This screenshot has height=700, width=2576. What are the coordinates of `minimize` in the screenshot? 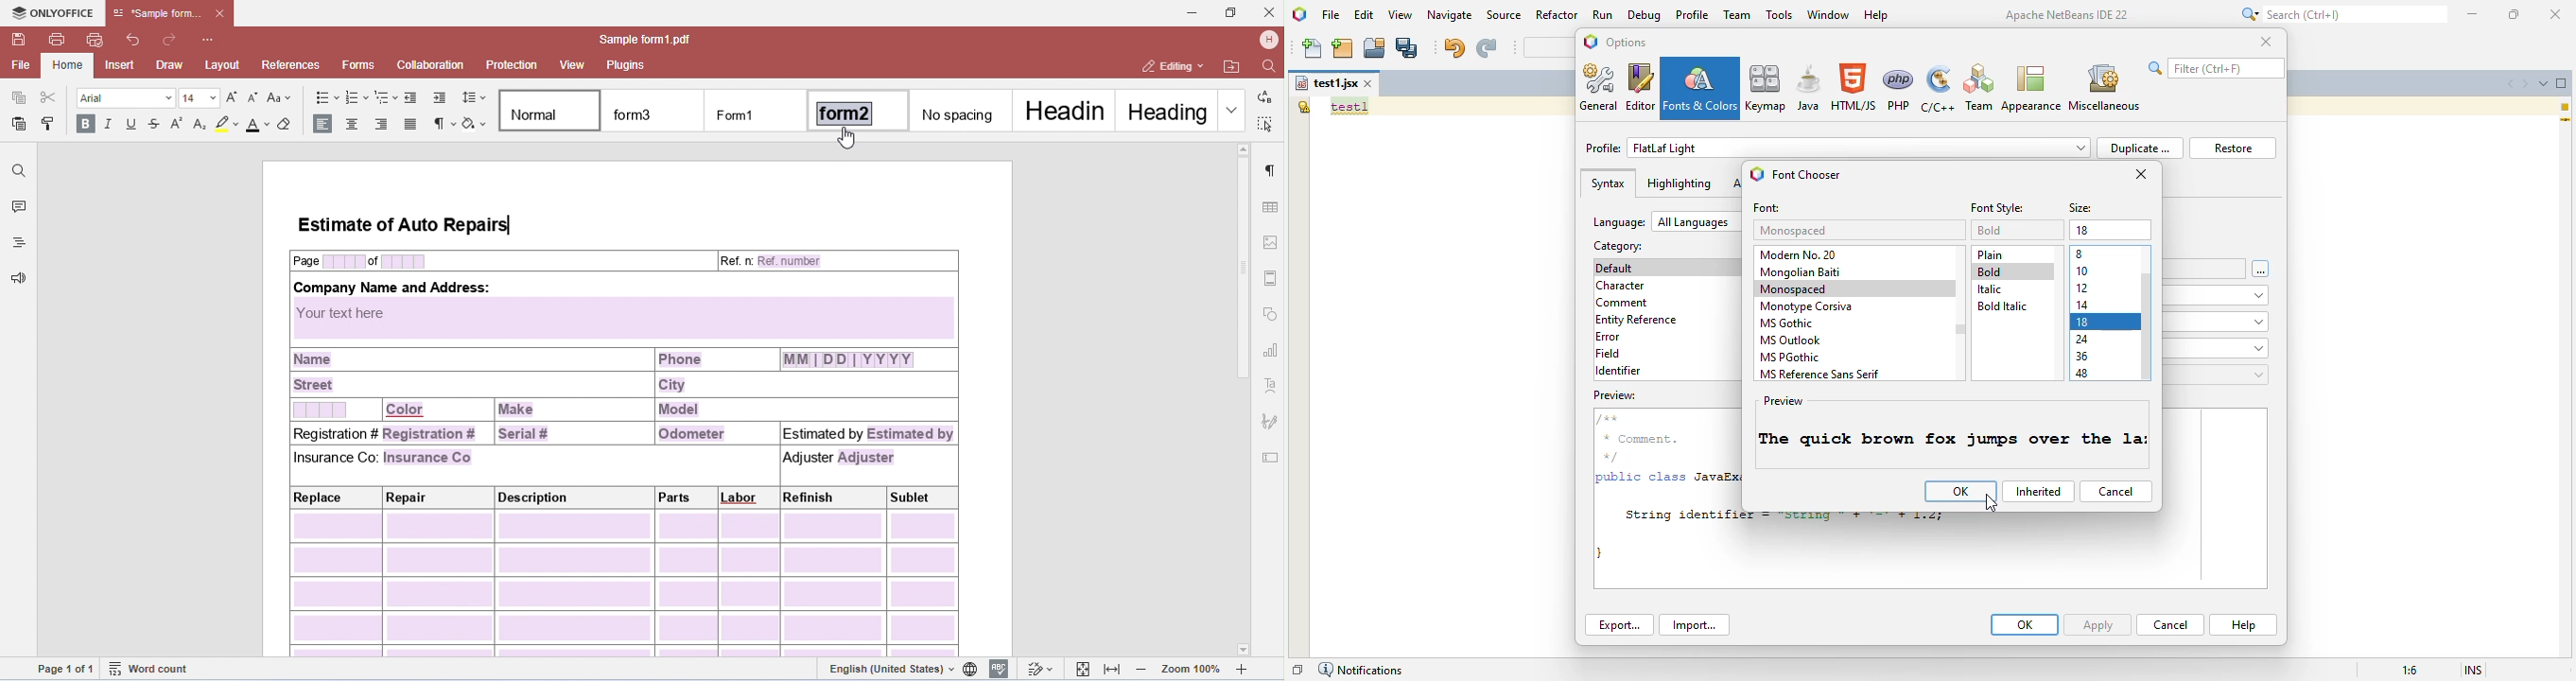 It's located at (1192, 13).